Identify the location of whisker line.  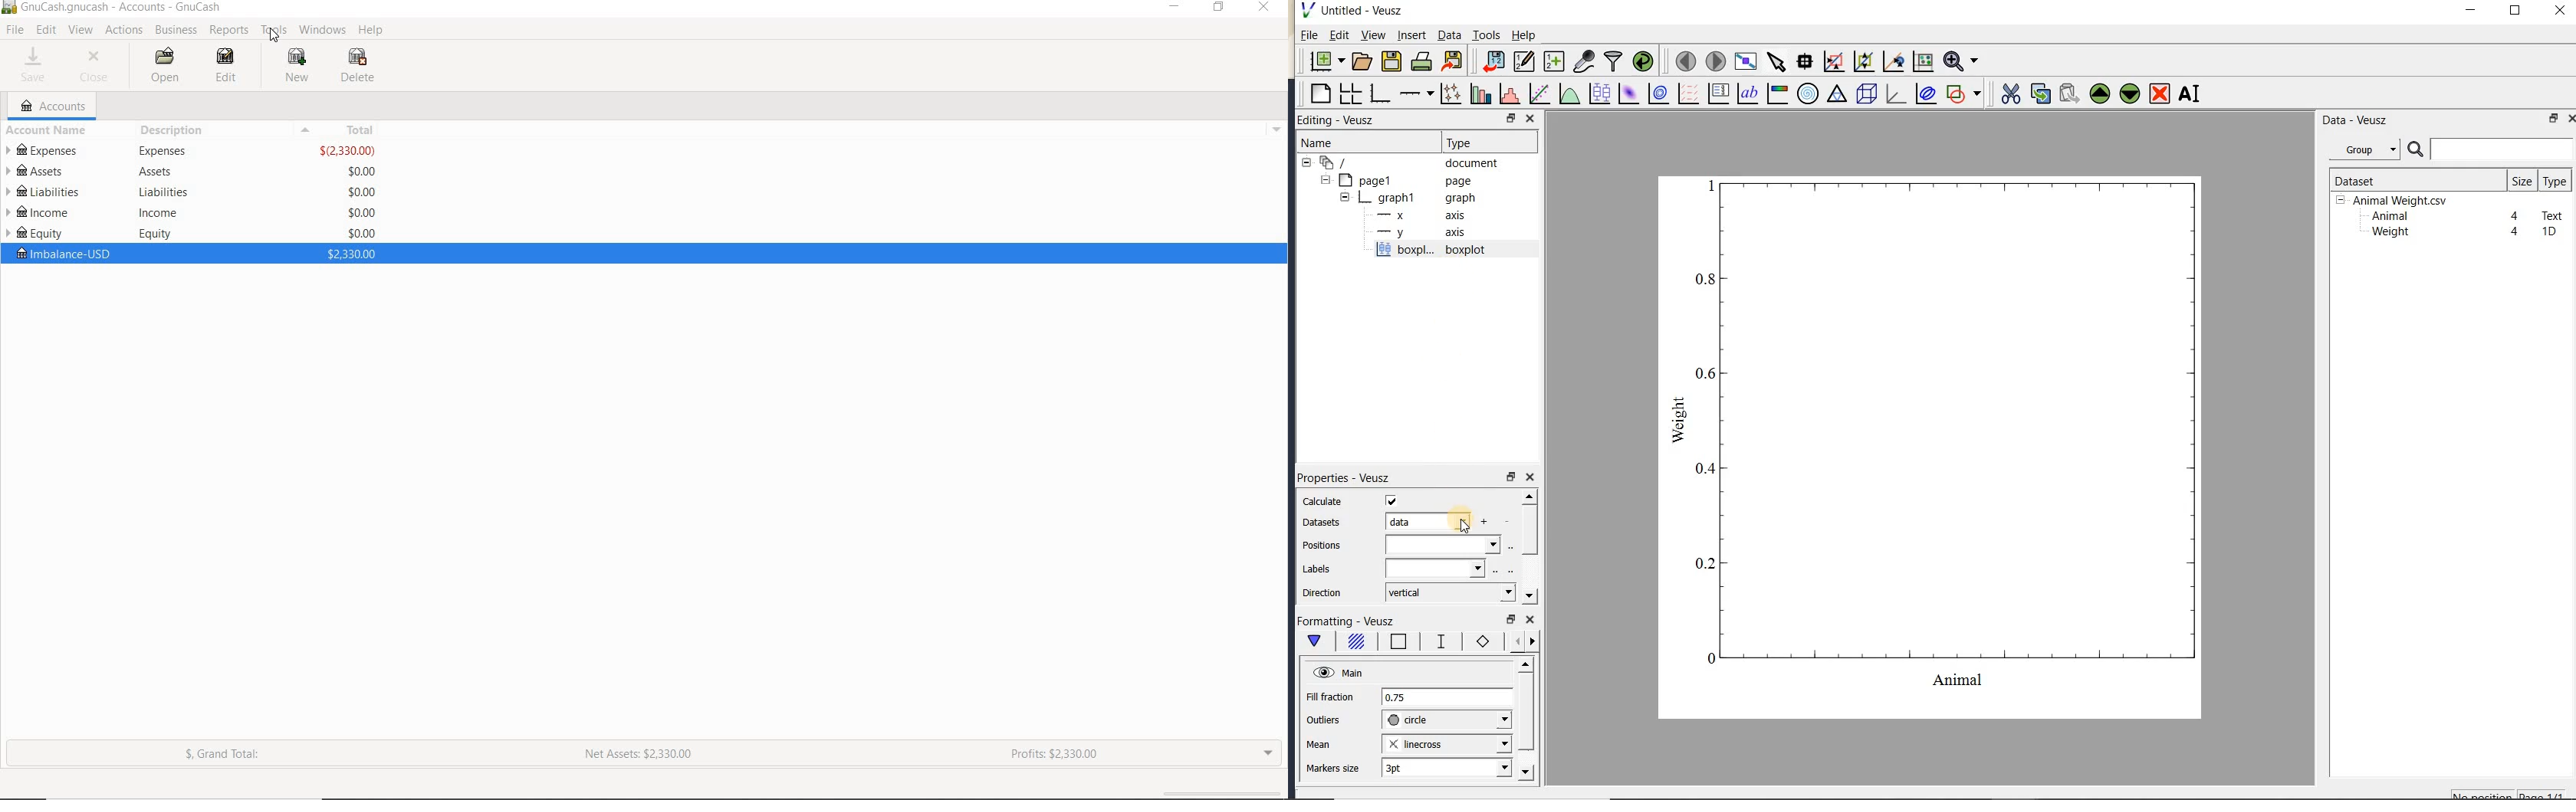
(1438, 641).